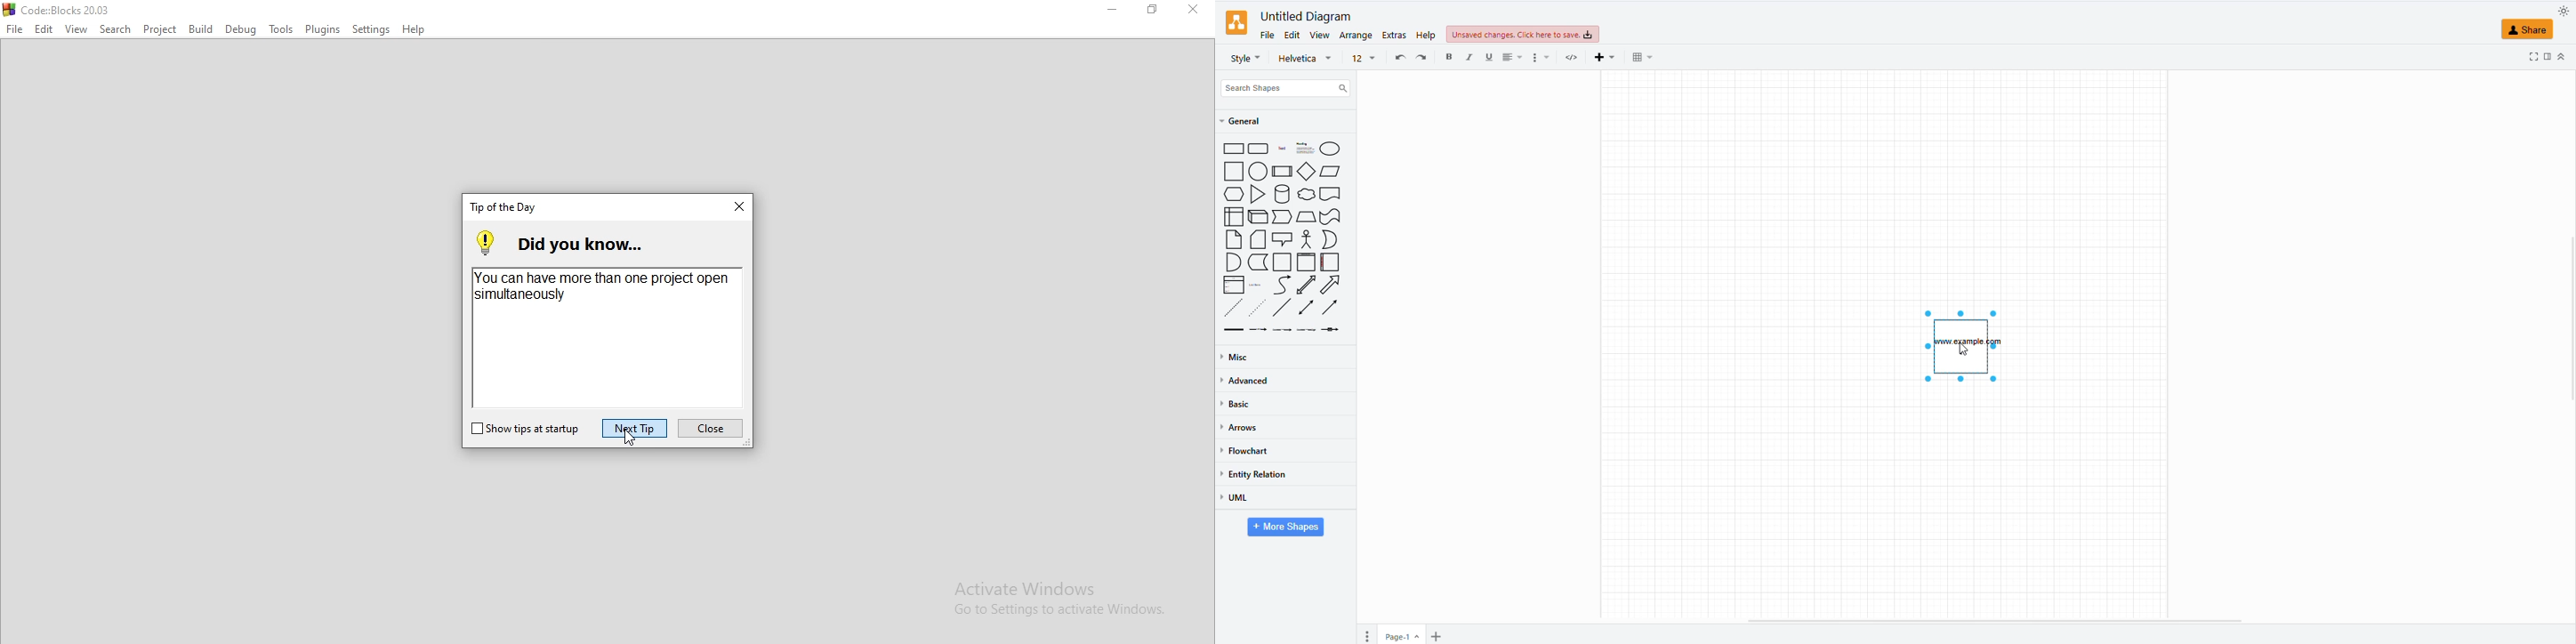 Image resolution: width=2576 pixels, height=644 pixels. Describe the element at coordinates (1331, 194) in the screenshot. I see `document` at that location.